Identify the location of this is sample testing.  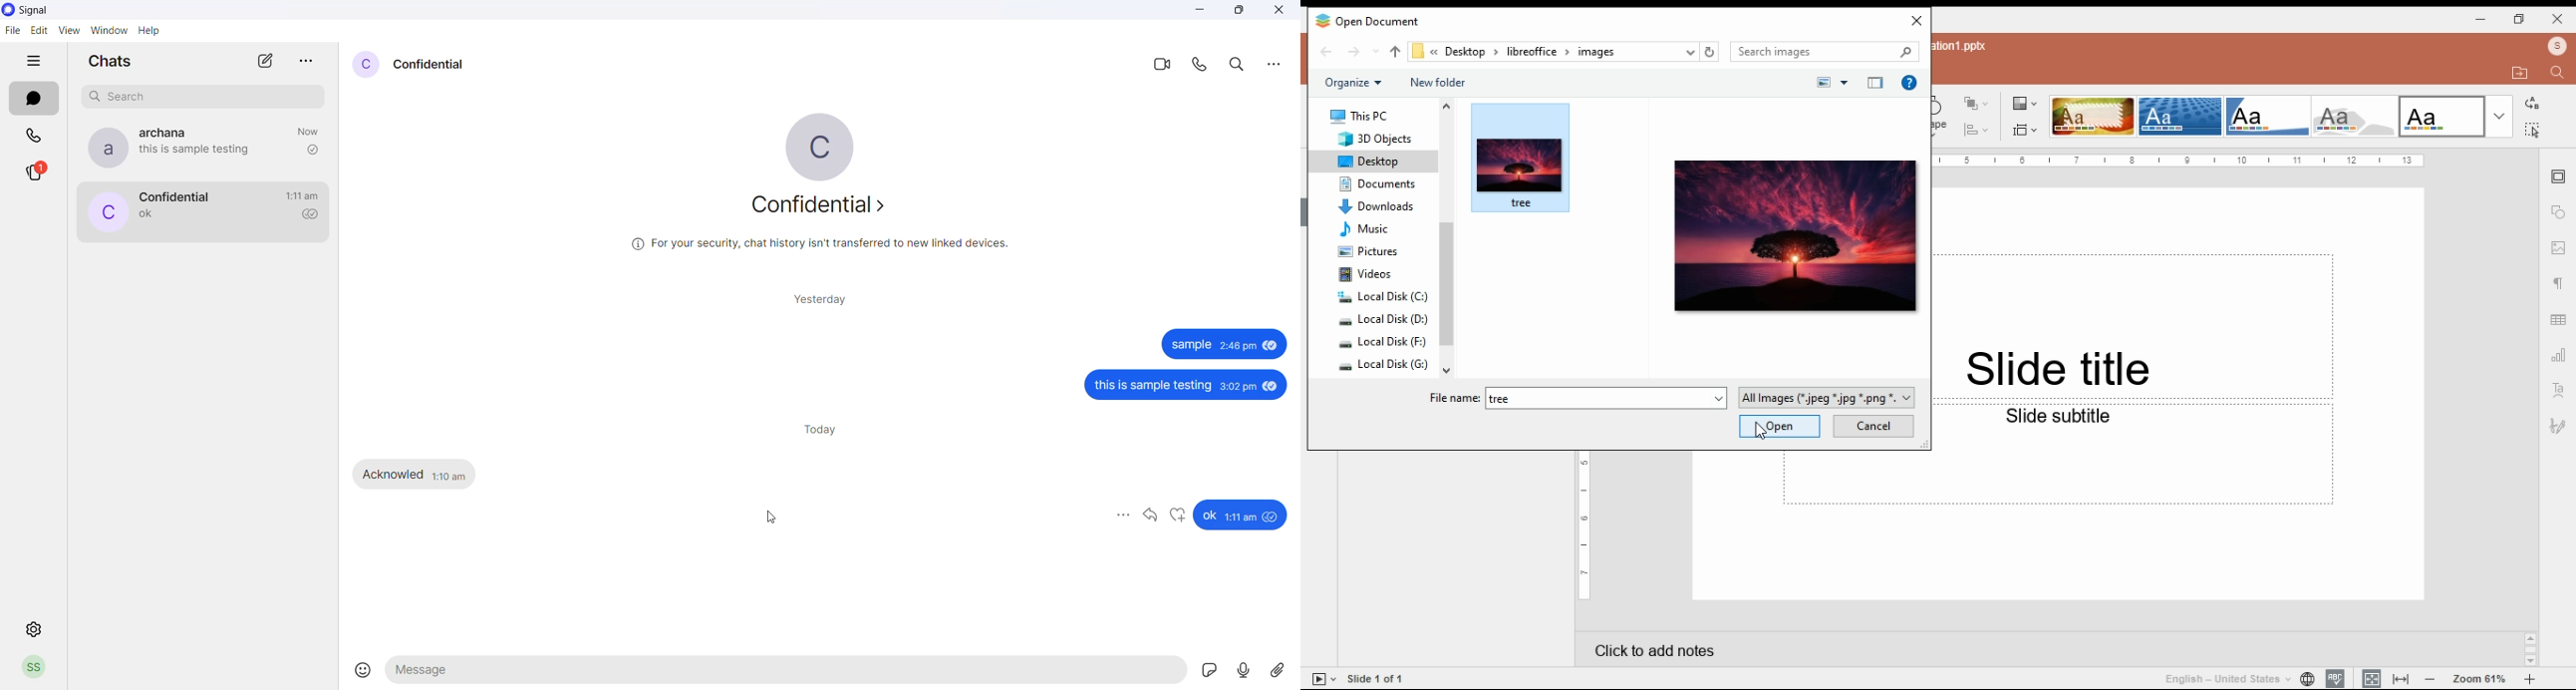
(1156, 387).